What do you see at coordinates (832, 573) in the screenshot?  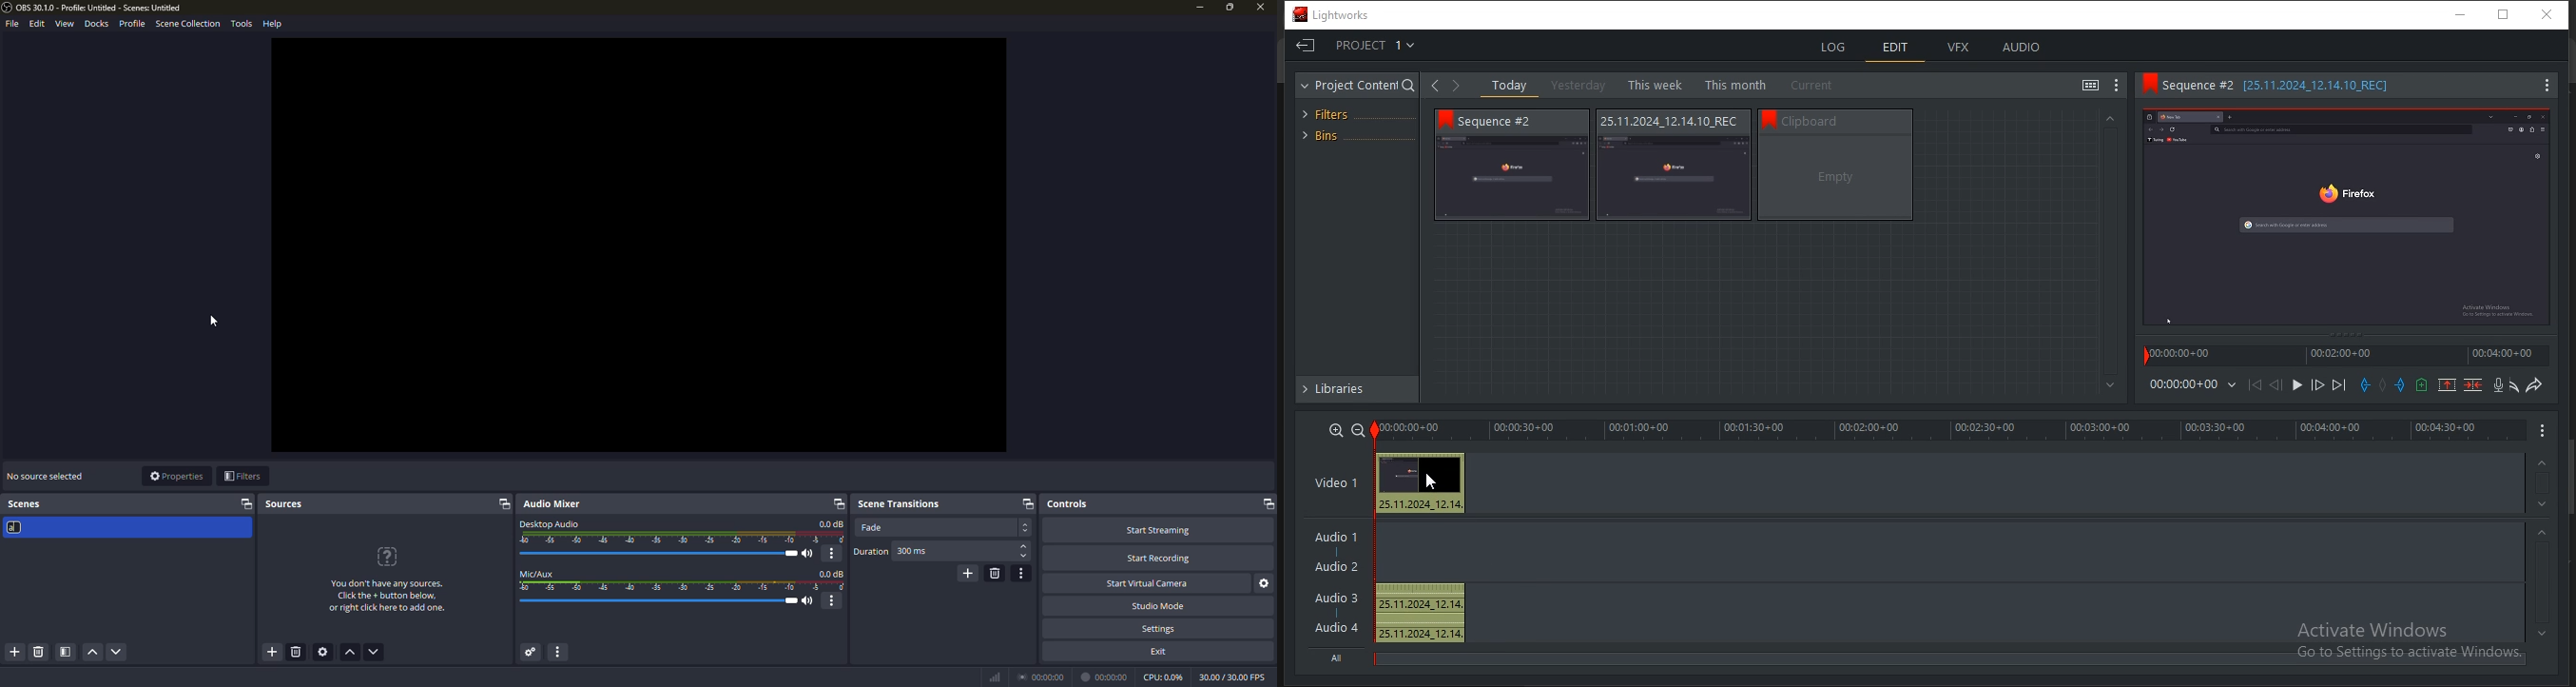 I see `db` at bounding box center [832, 573].